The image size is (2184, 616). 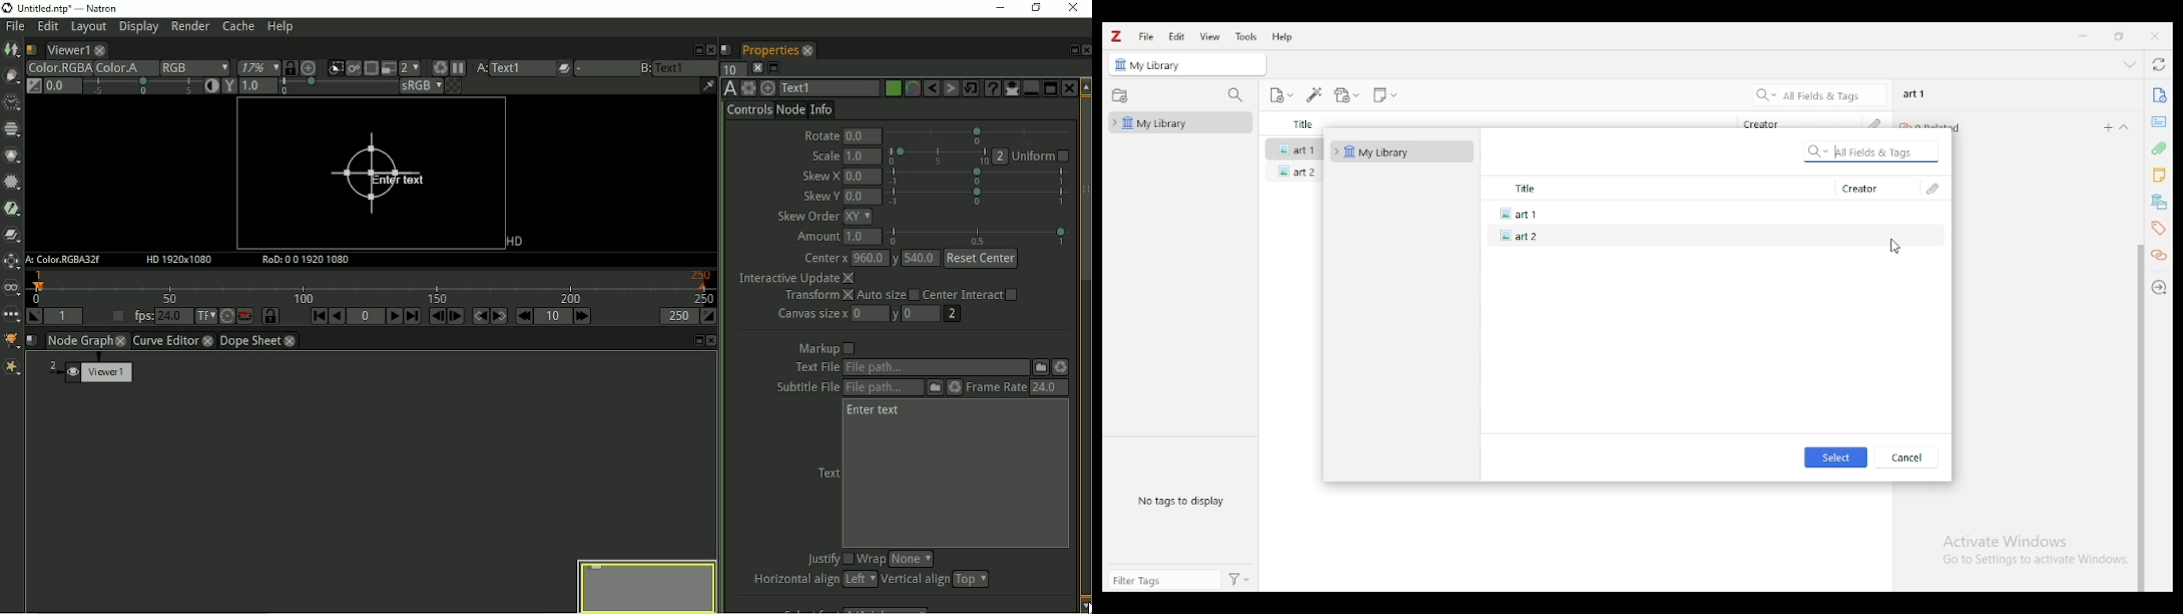 I want to click on art 1, so click(x=1294, y=148).